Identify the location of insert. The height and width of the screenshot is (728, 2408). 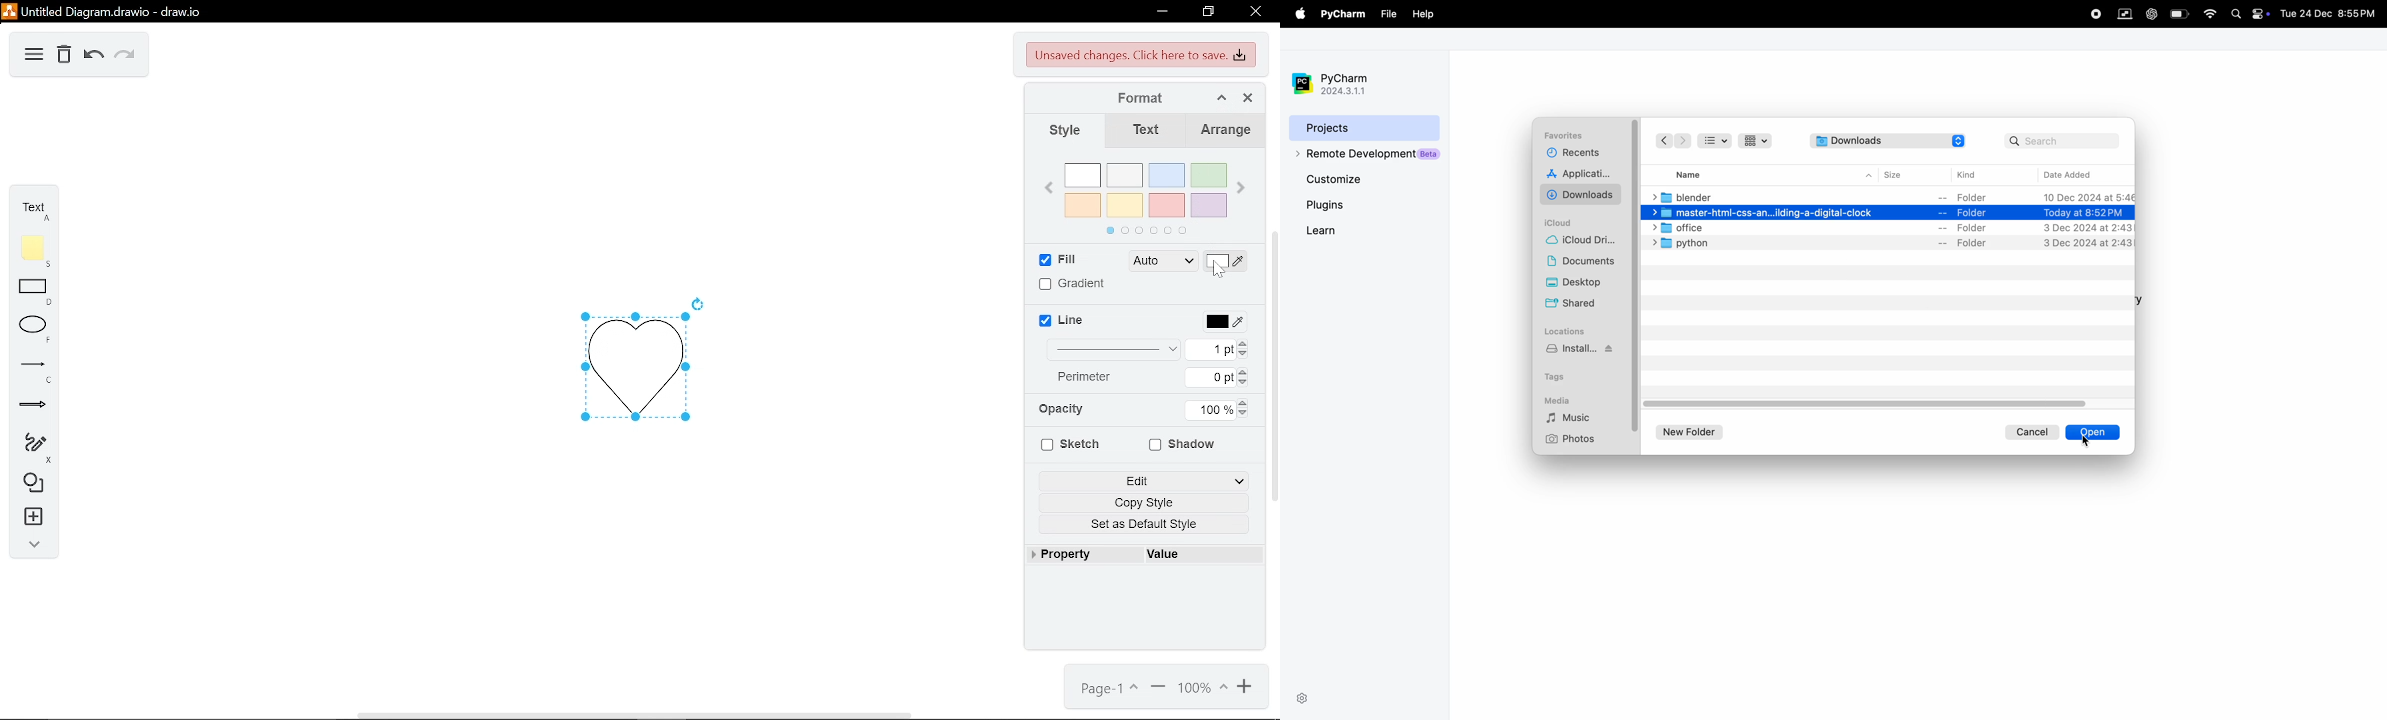
(31, 516).